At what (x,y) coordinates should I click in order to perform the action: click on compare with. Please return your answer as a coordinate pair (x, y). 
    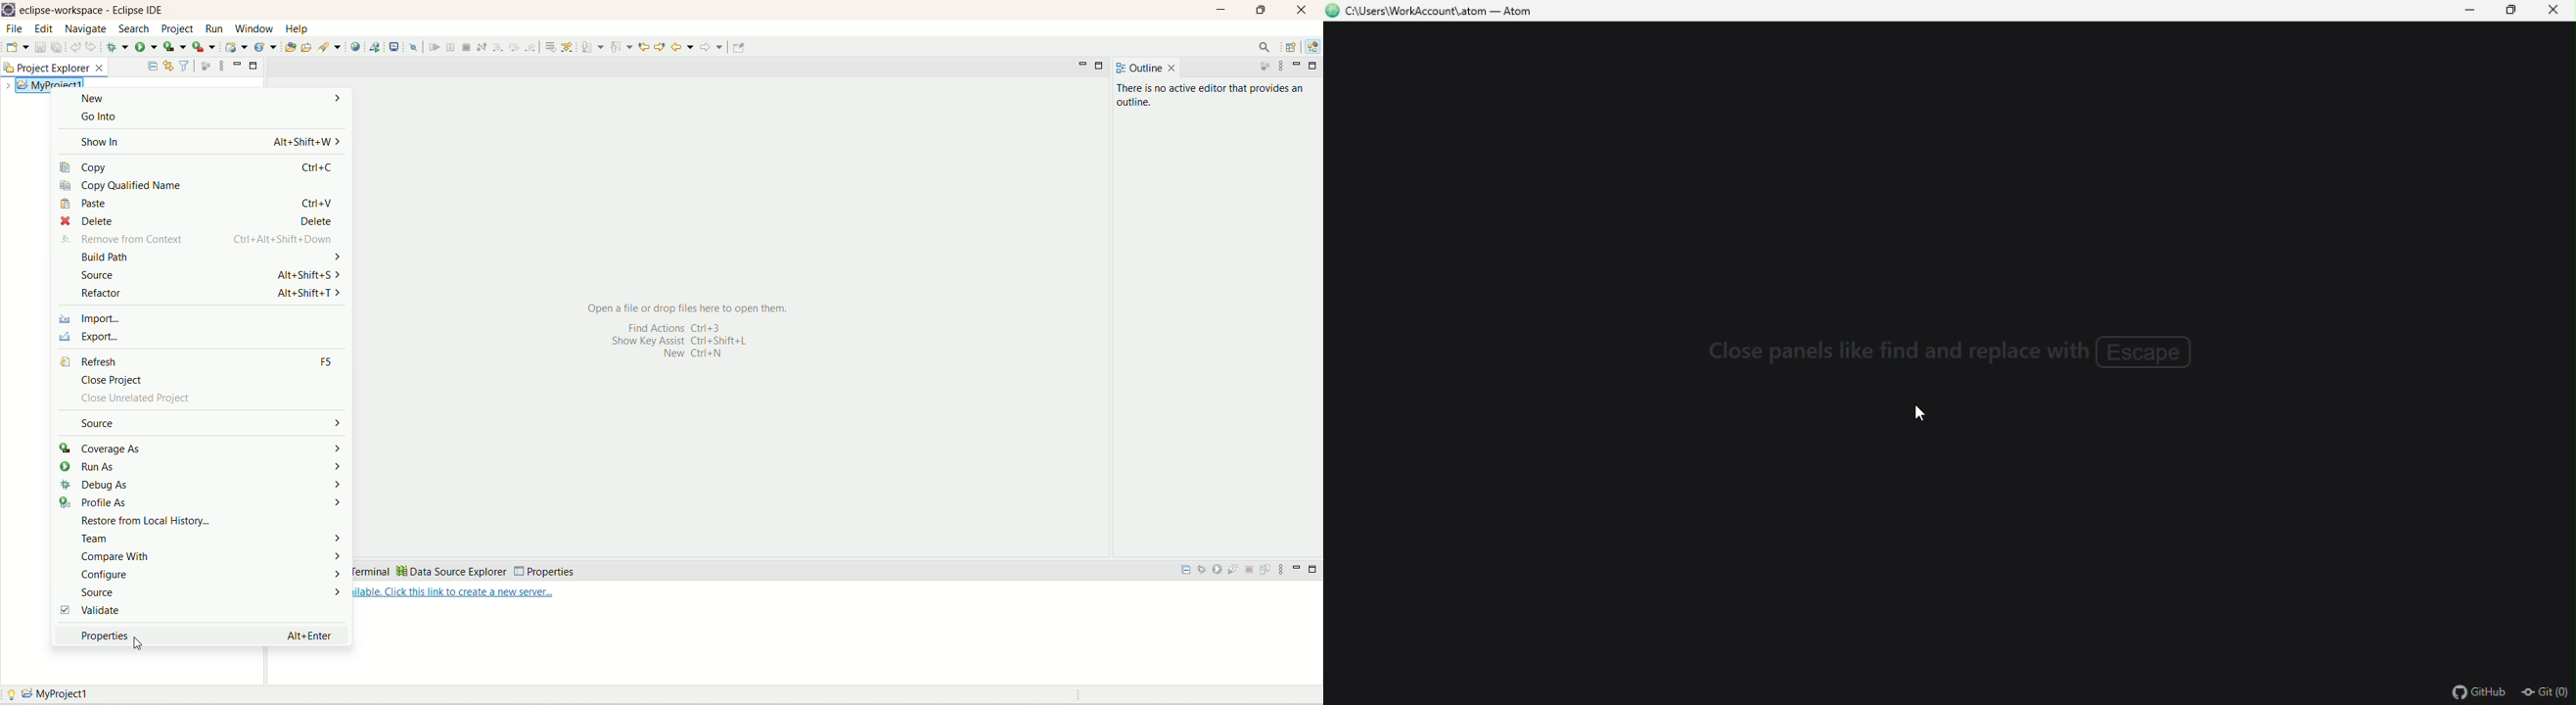
    Looking at the image, I should click on (200, 558).